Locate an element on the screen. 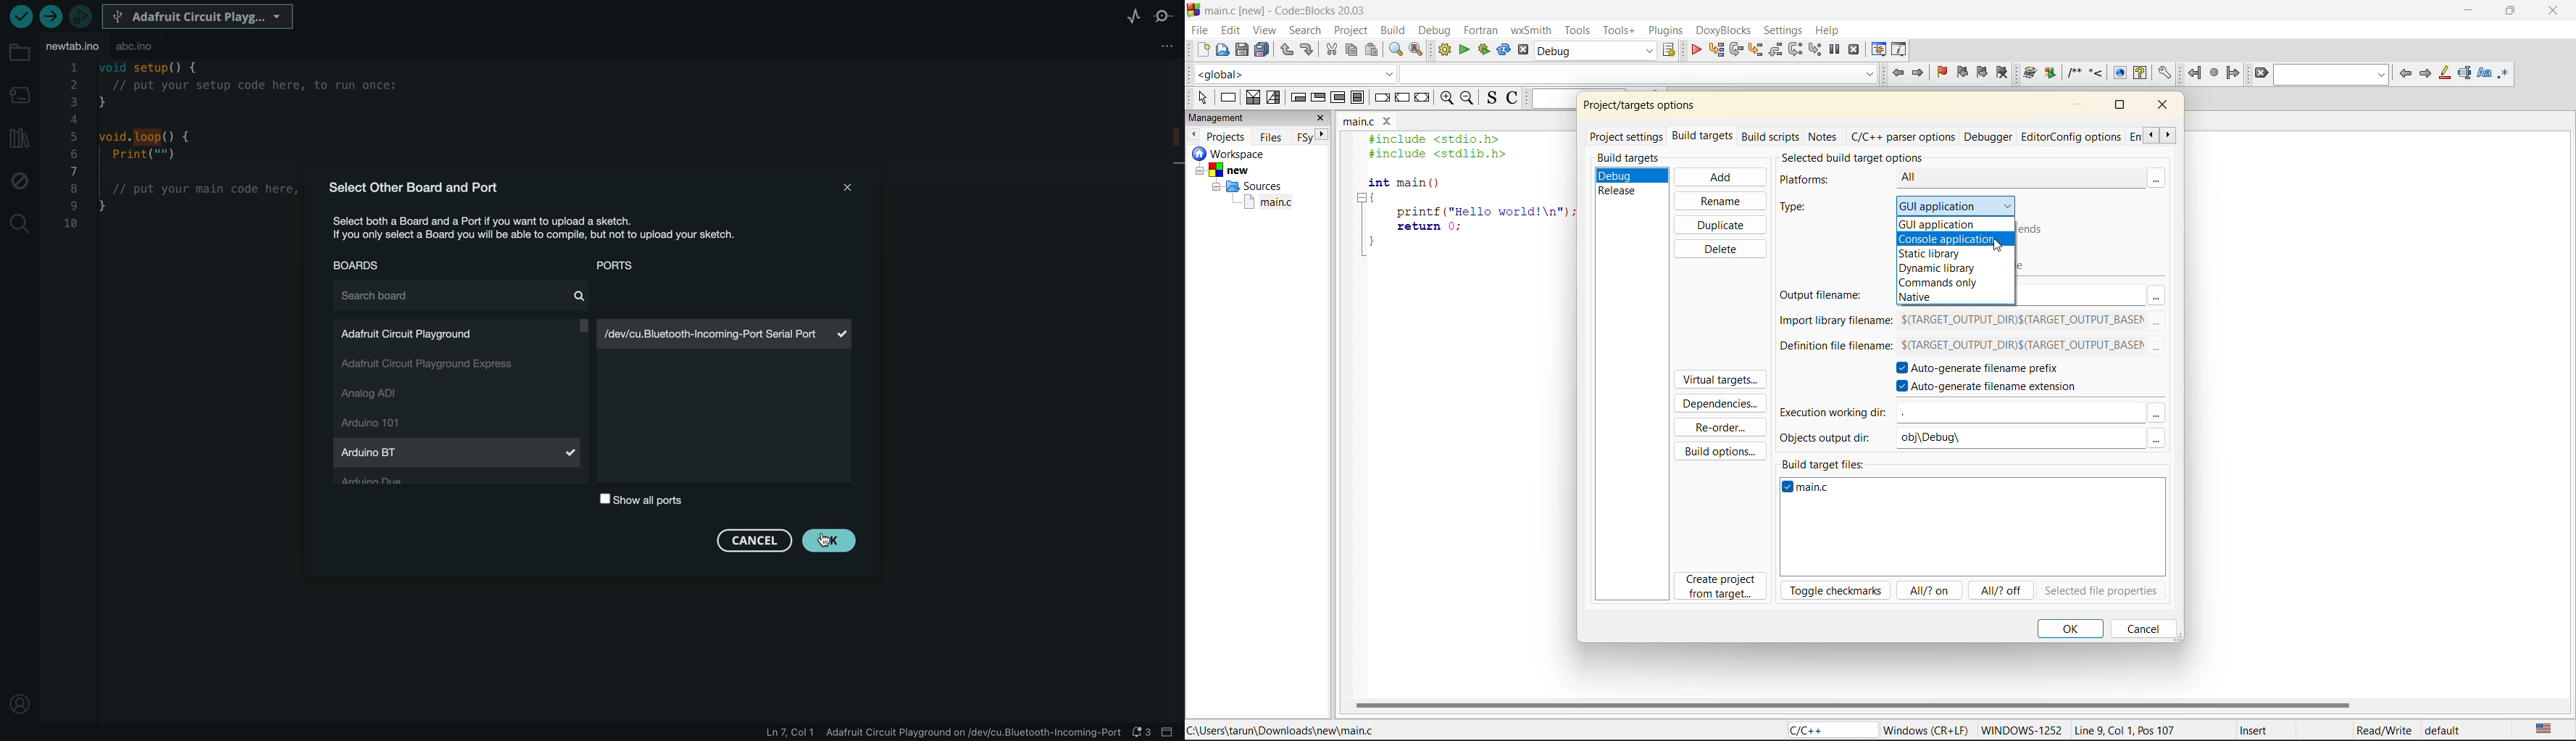 The height and width of the screenshot is (756, 2576). wxsmith is located at coordinates (1529, 32).